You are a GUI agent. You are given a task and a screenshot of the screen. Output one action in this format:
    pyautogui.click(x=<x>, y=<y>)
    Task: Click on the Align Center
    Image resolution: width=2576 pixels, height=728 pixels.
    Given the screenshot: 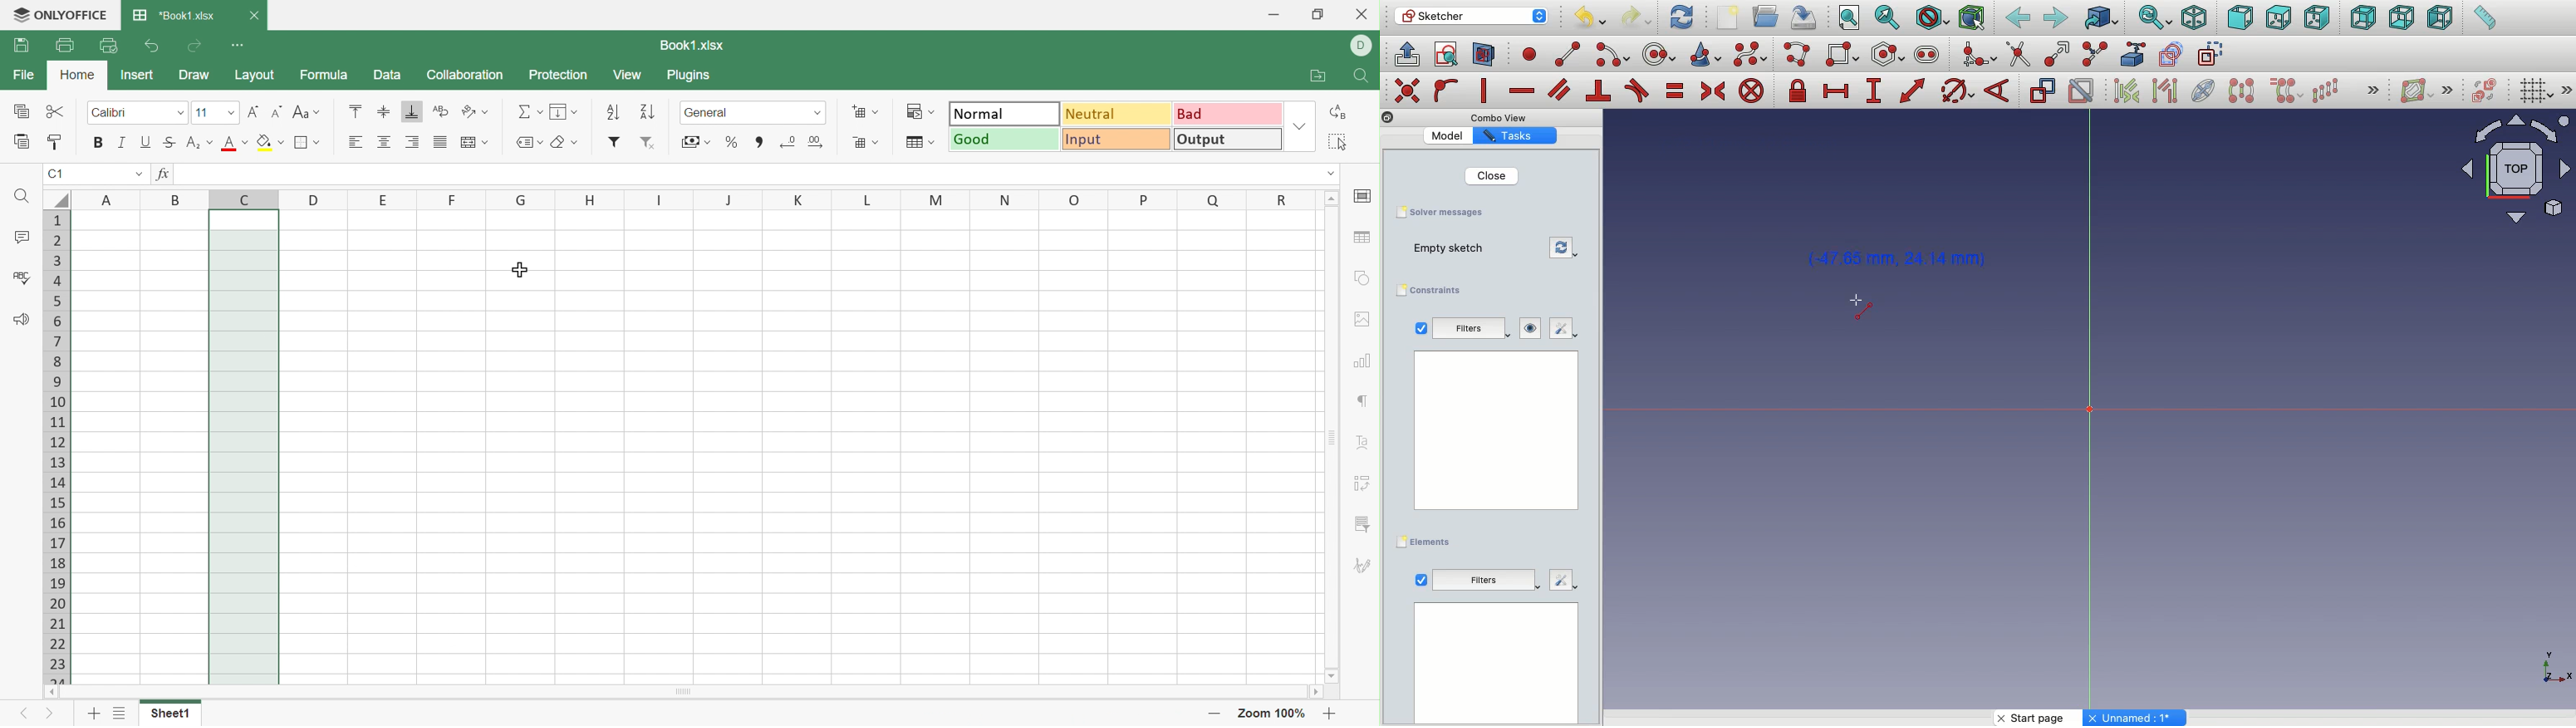 What is the action you would take?
    pyautogui.click(x=384, y=142)
    